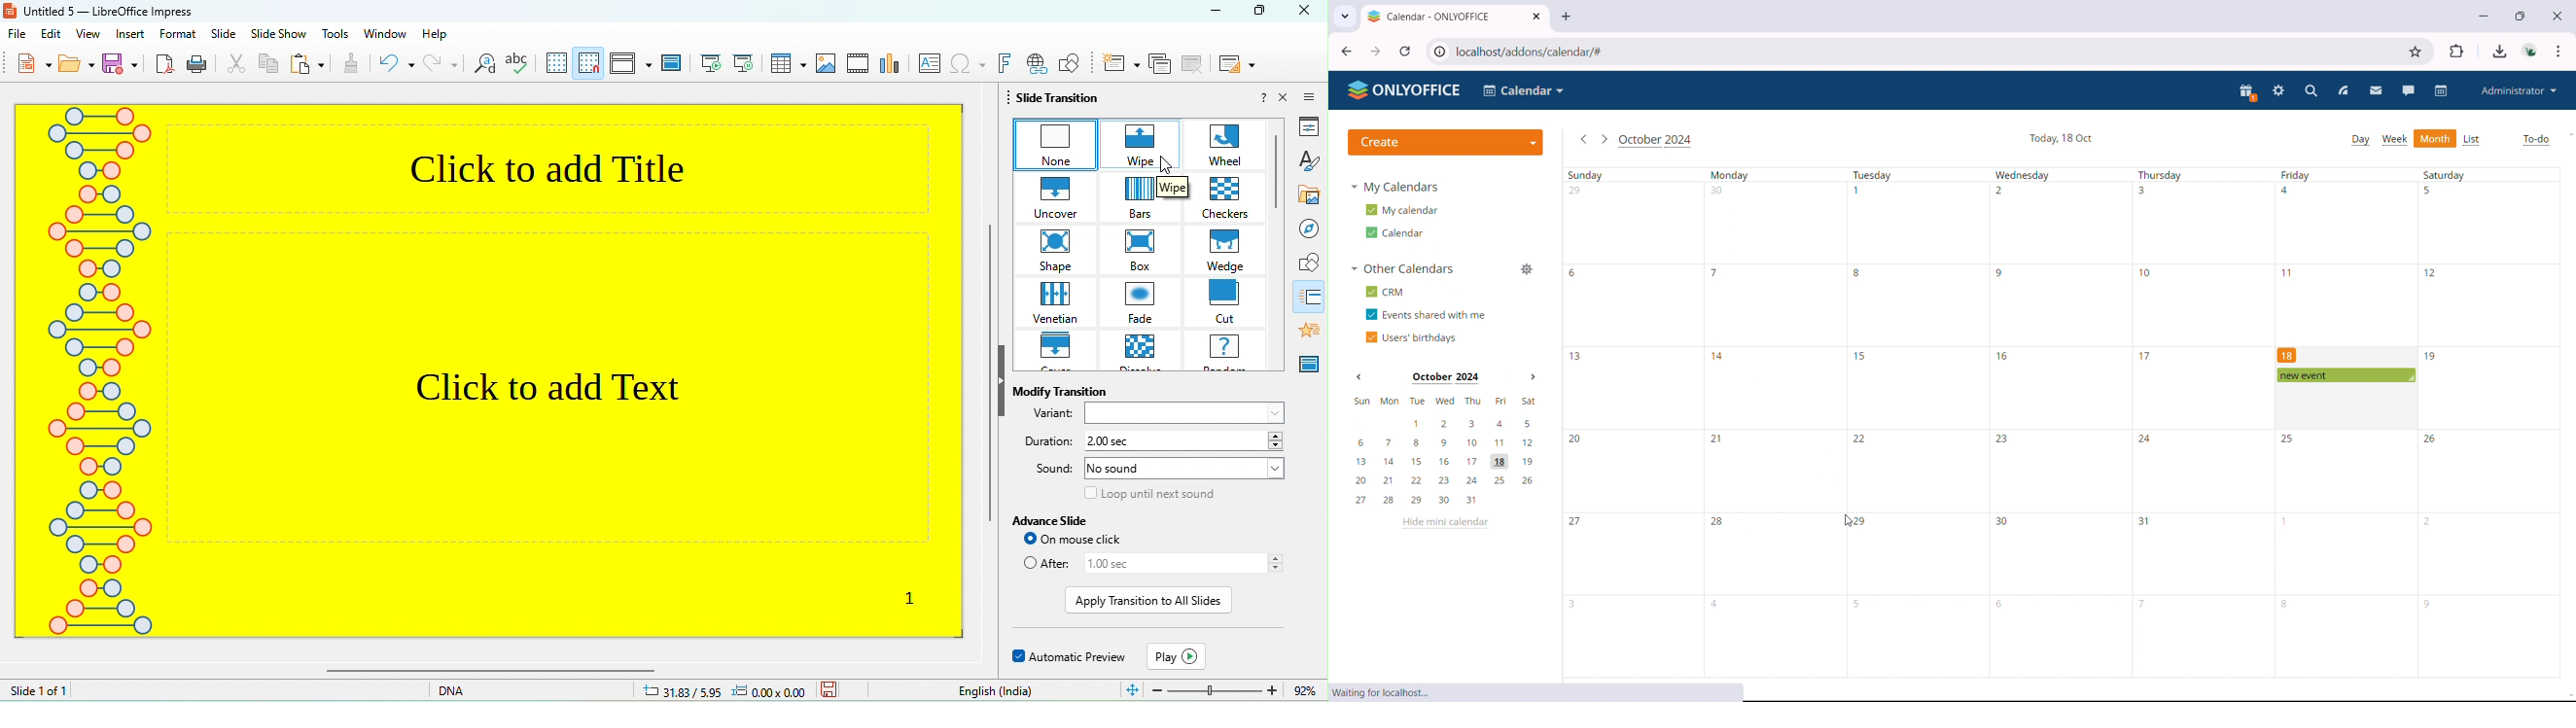 This screenshot has width=2576, height=728. What do you see at coordinates (1151, 566) in the screenshot?
I see `after  1.00 sec` at bounding box center [1151, 566].